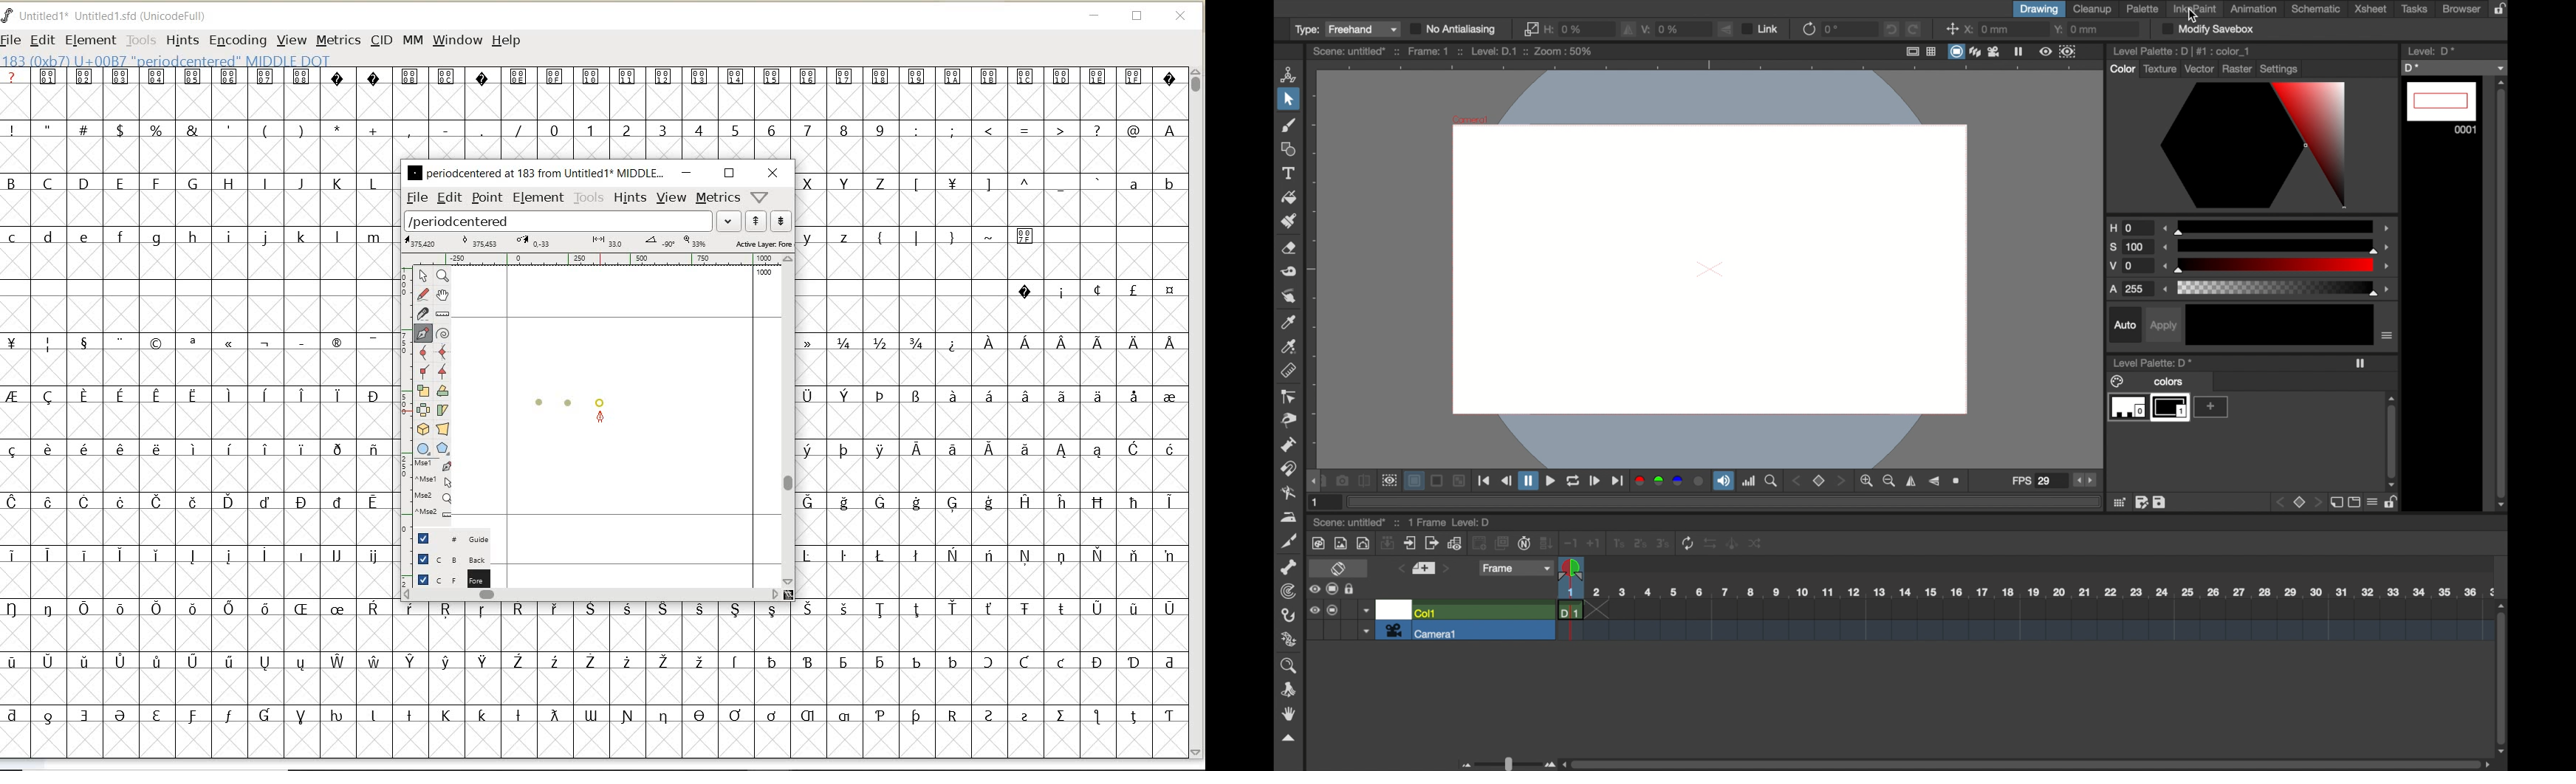  Describe the element at coordinates (1198, 413) in the screenshot. I see `SCROLLBAR` at that location.